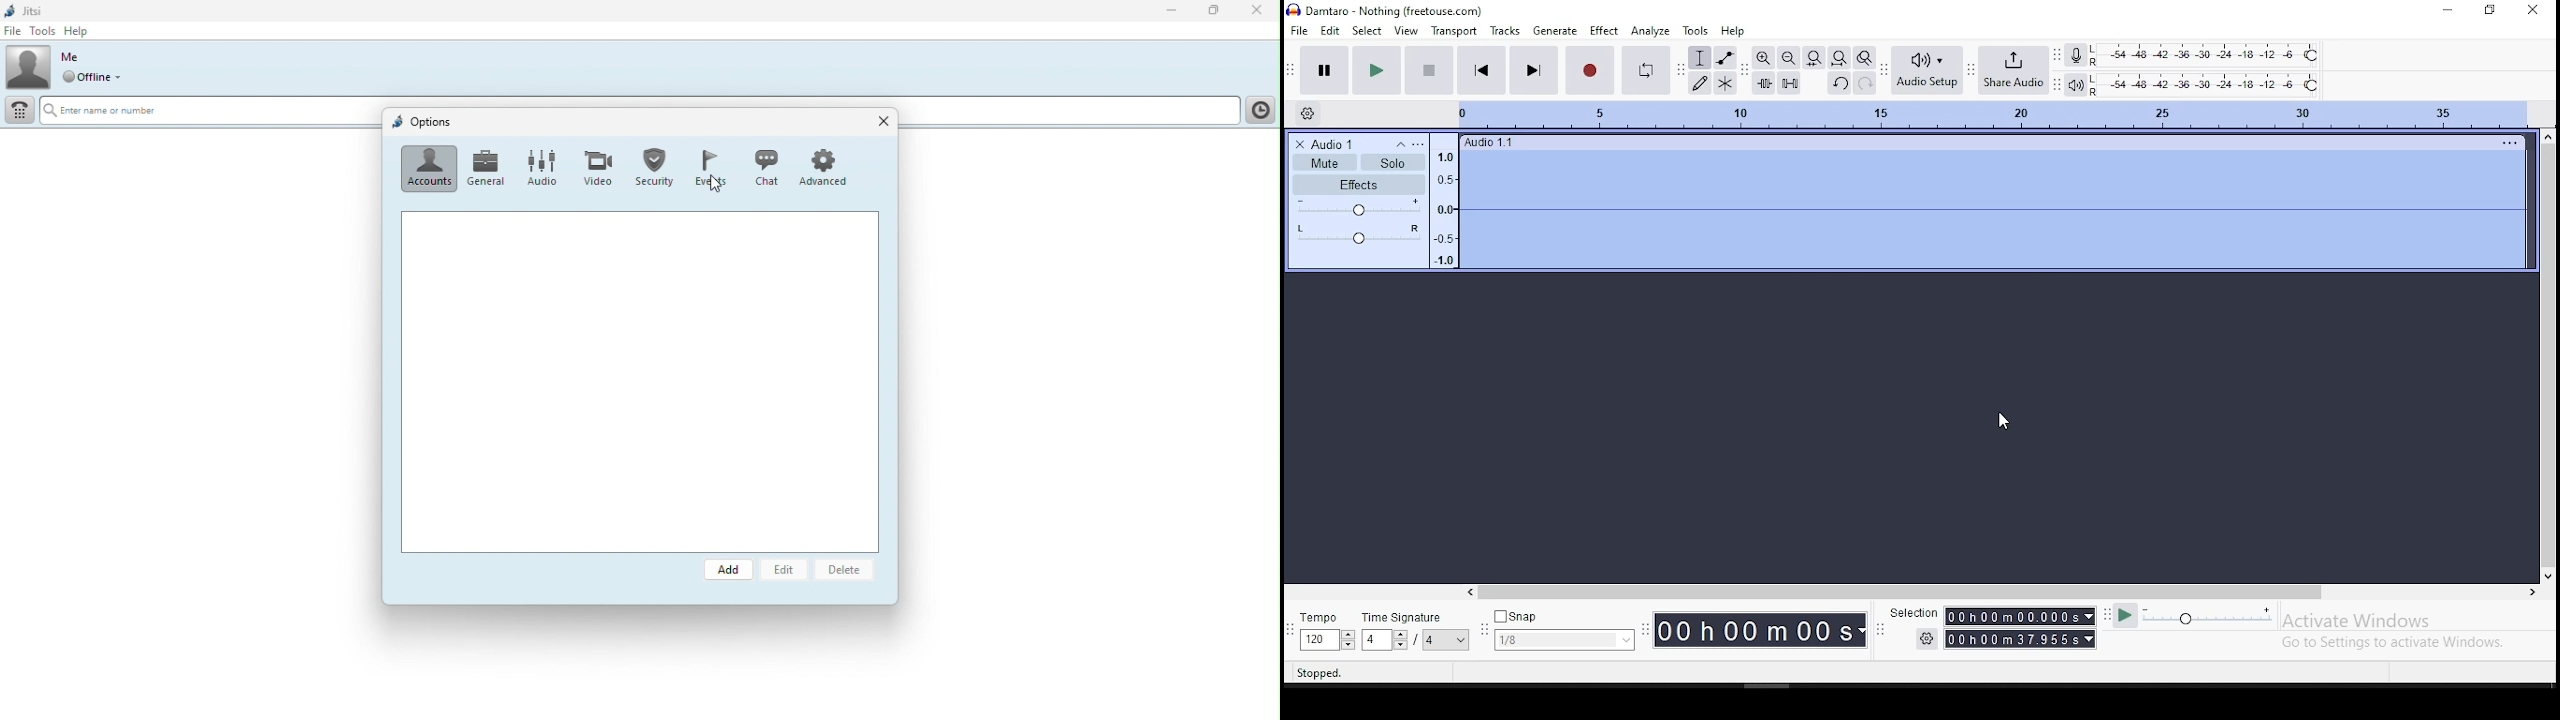  What do you see at coordinates (1787, 83) in the screenshot?
I see `silence audio signal` at bounding box center [1787, 83].